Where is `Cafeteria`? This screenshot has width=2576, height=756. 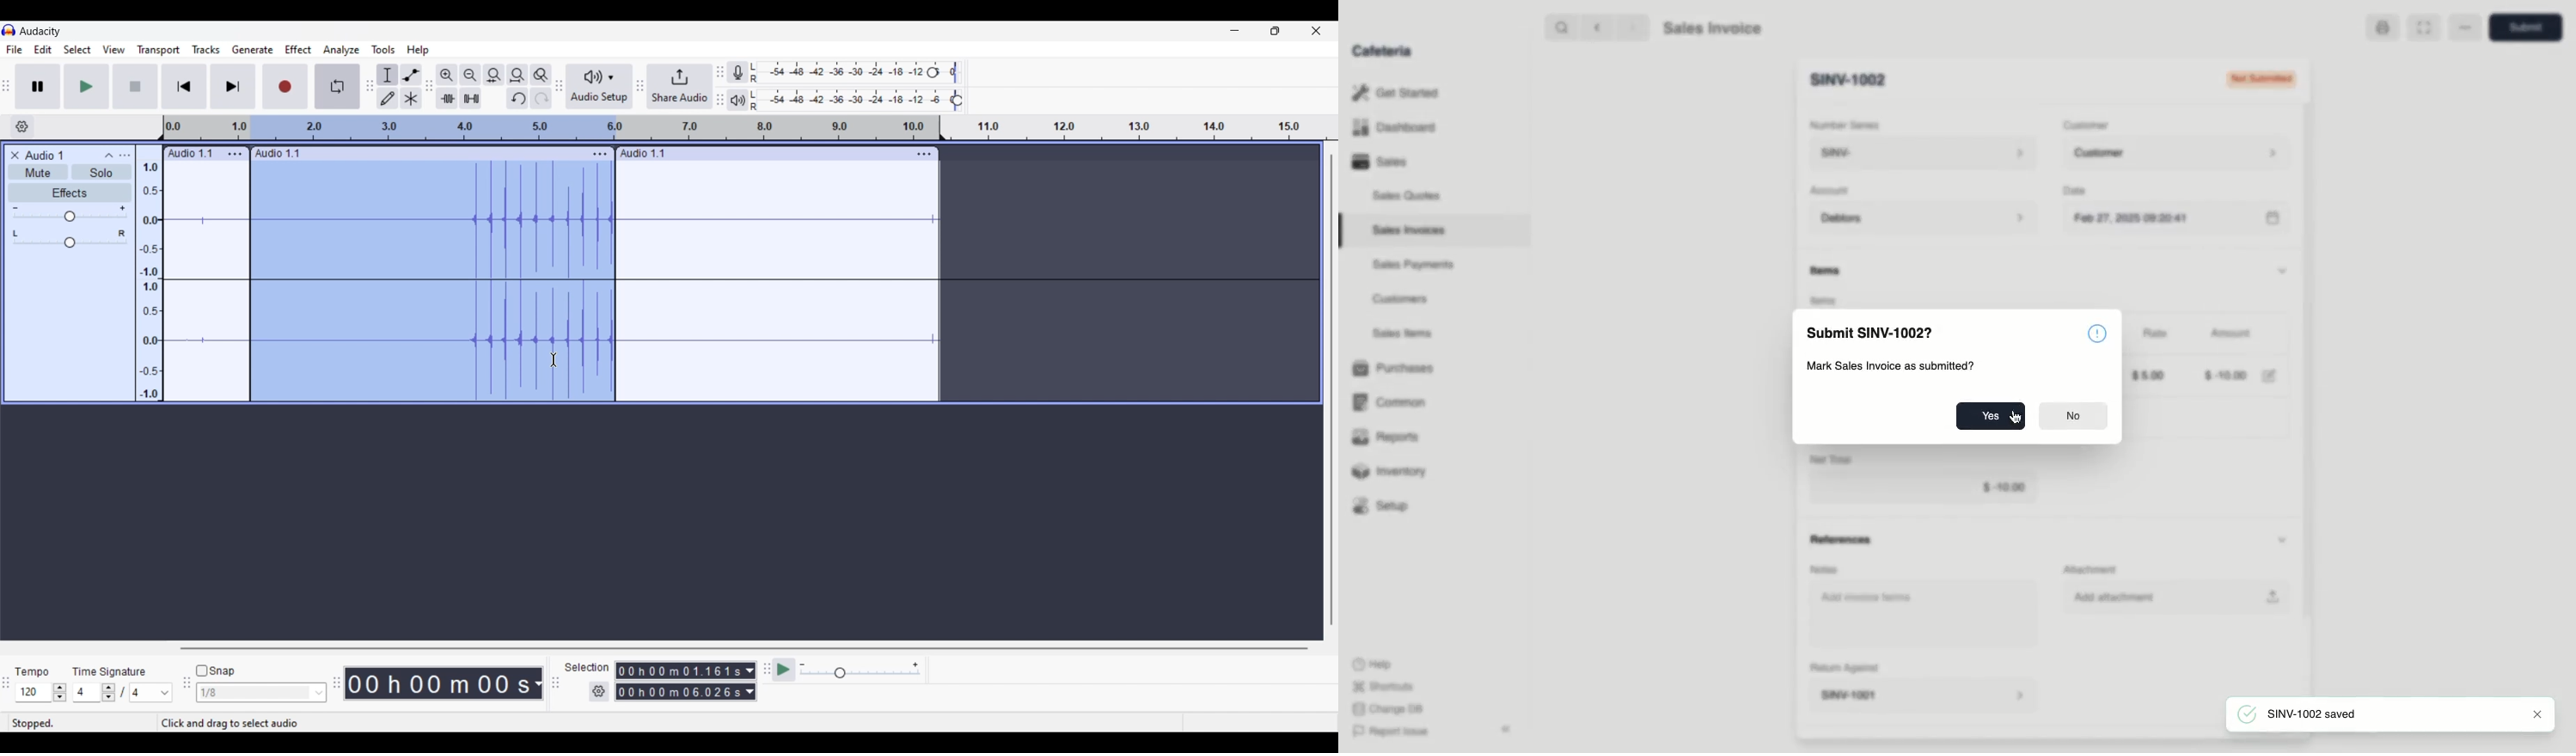 Cafeteria is located at coordinates (1381, 52).